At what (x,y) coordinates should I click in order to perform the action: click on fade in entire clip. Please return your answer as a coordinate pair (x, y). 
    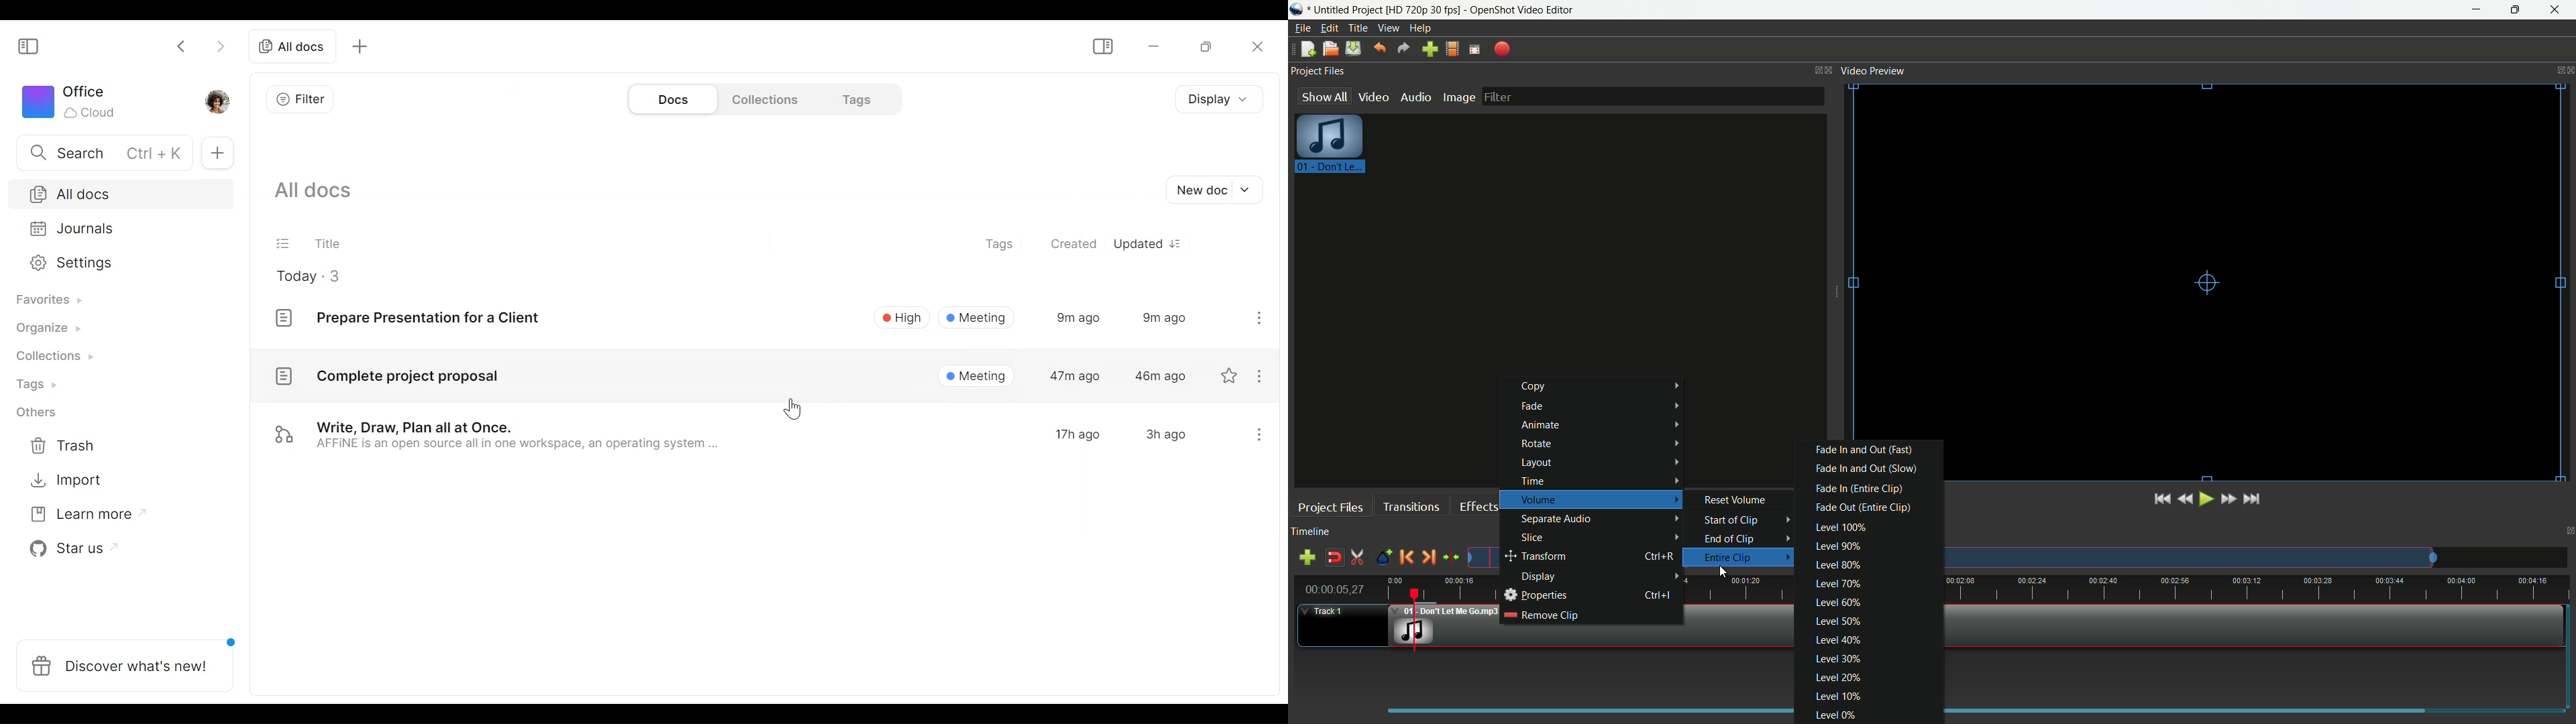
    Looking at the image, I should click on (1857, 488).